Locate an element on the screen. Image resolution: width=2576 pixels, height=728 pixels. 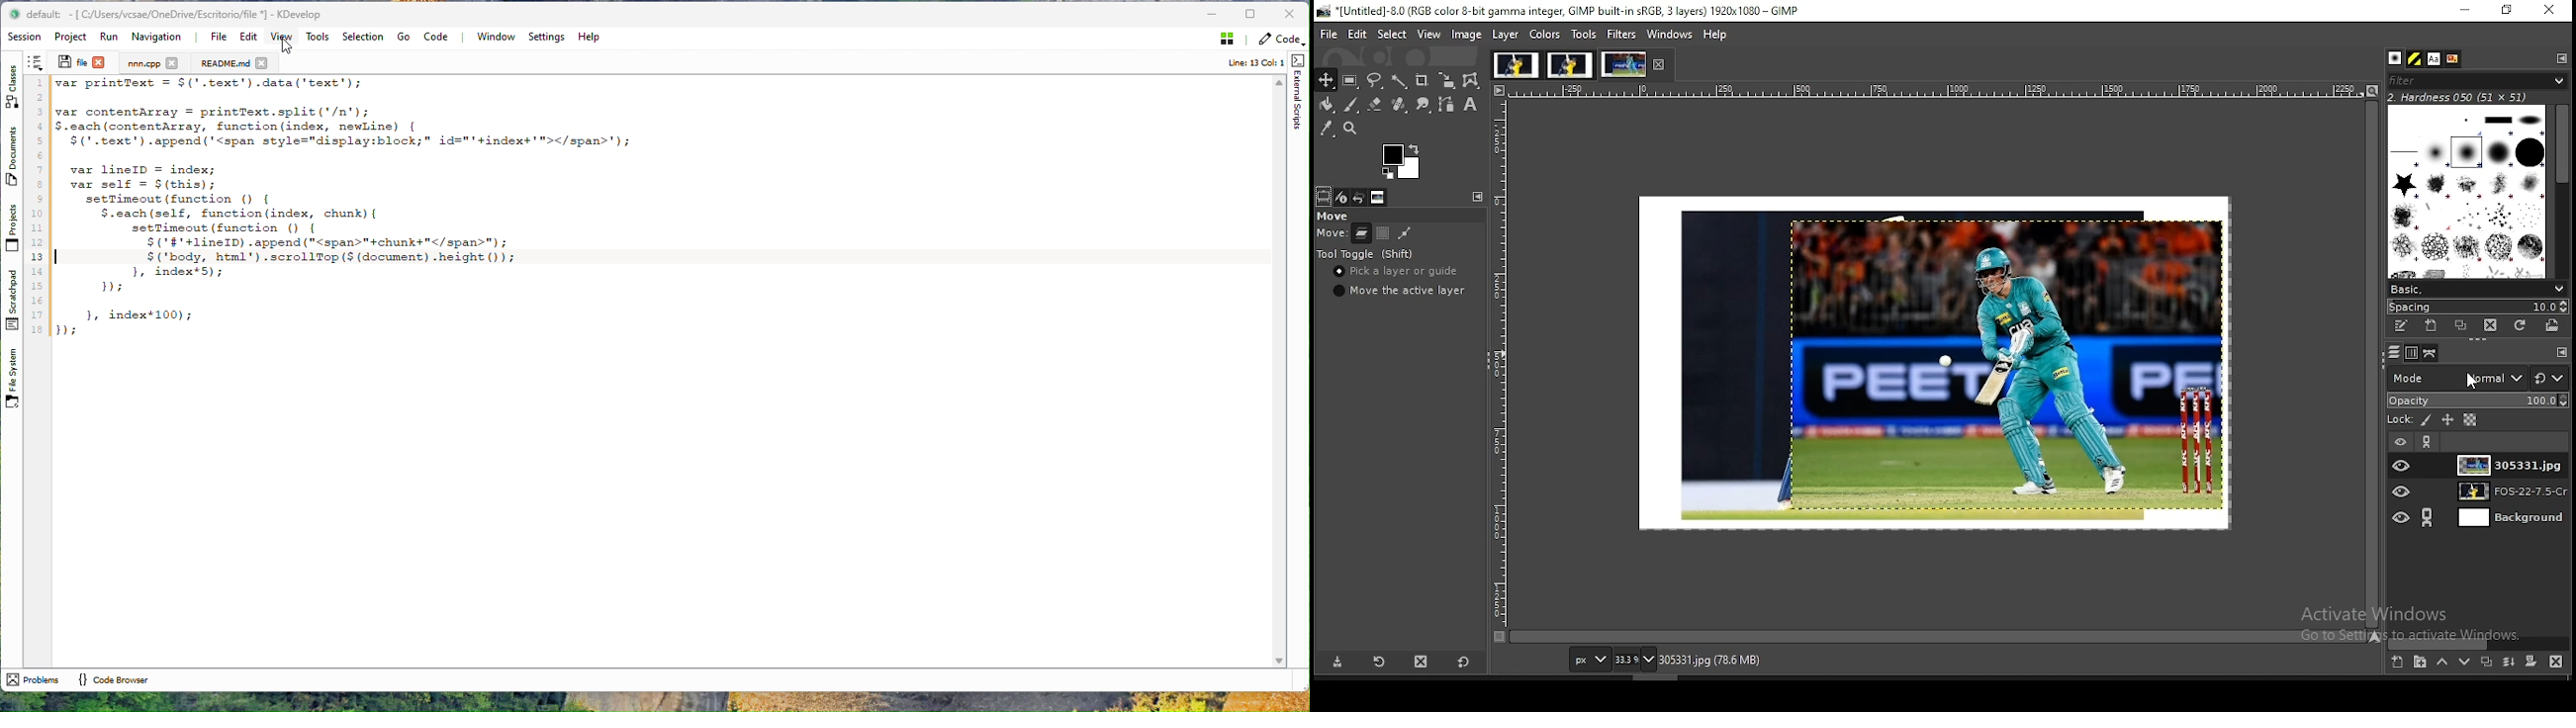
layer visibility on/off is located at coordinates (2403, 493).